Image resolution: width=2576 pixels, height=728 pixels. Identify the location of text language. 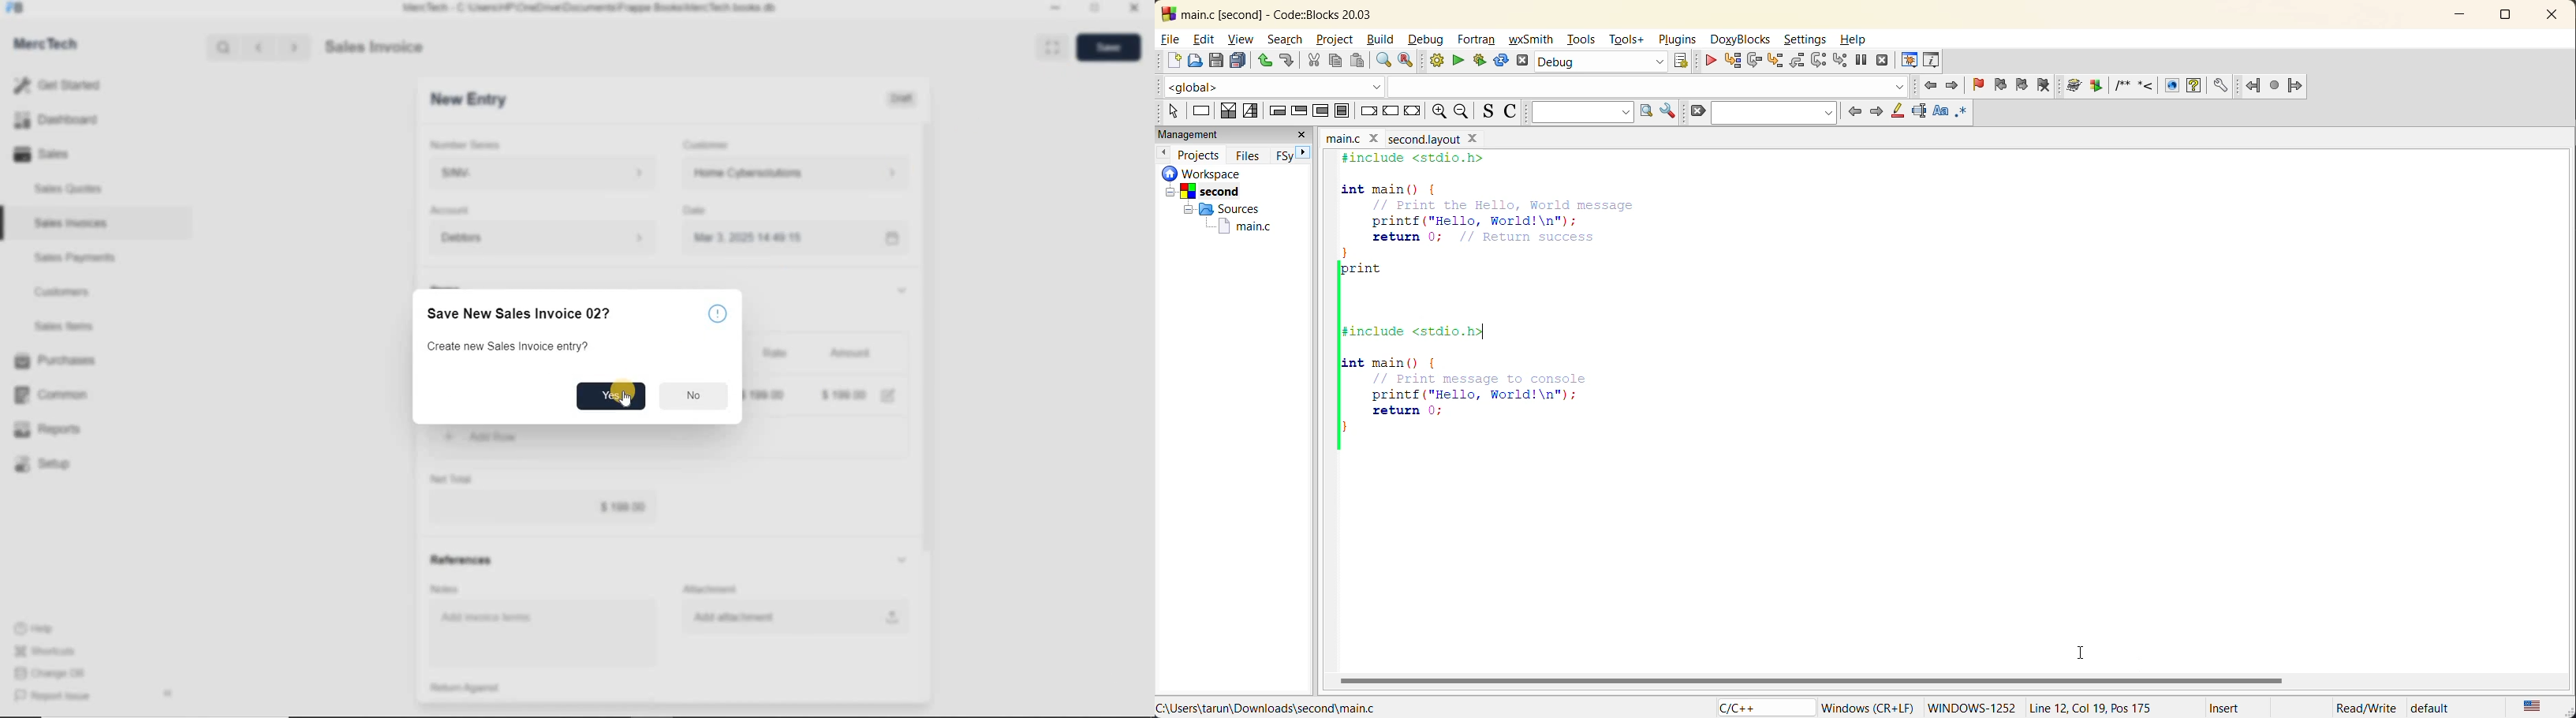
(2532, 707).